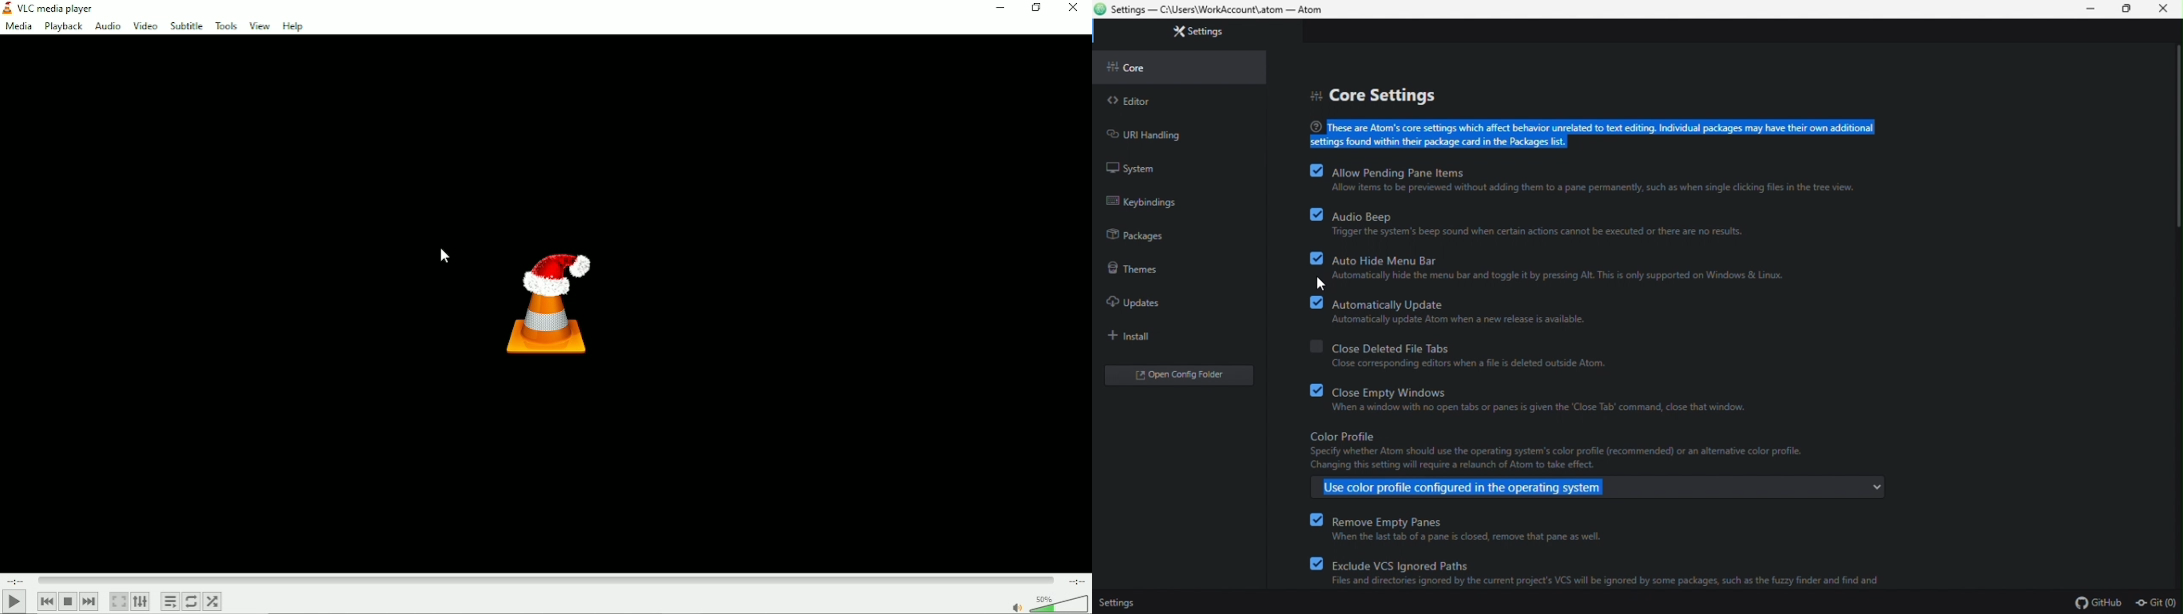  Describe the element at coordinates (2091, 9) in the screenshot. I see `minimize` at that location.